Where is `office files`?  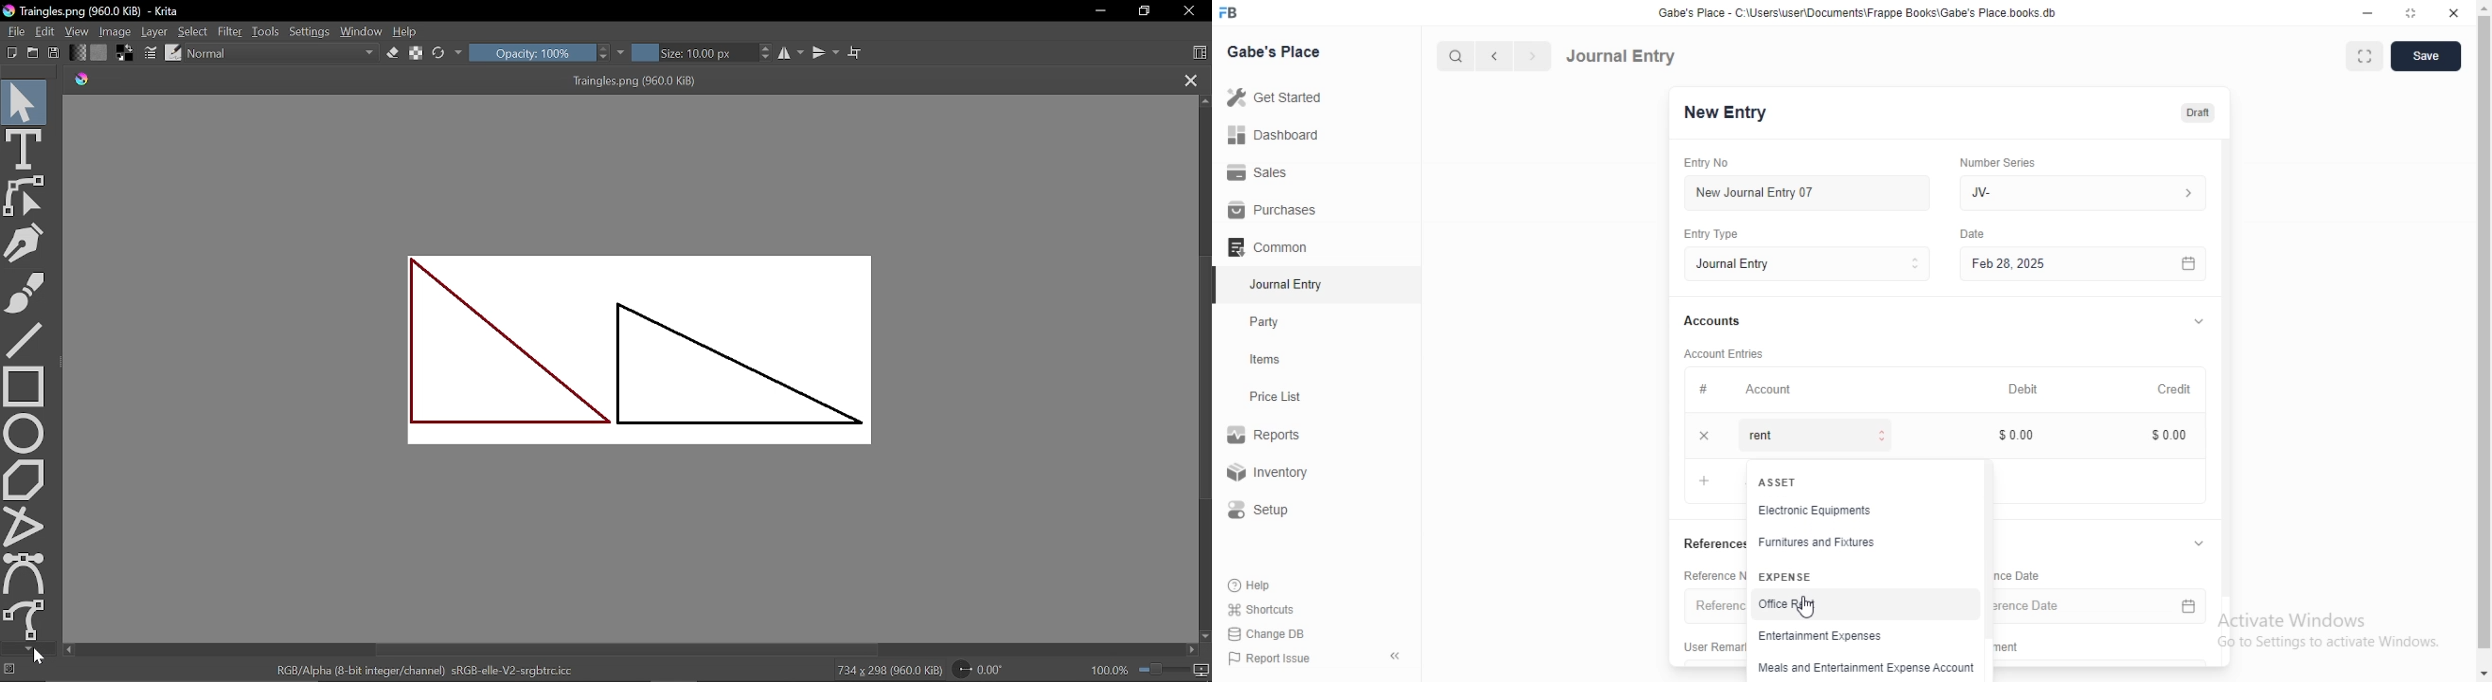 office files is located at coordinates (1787, 606).